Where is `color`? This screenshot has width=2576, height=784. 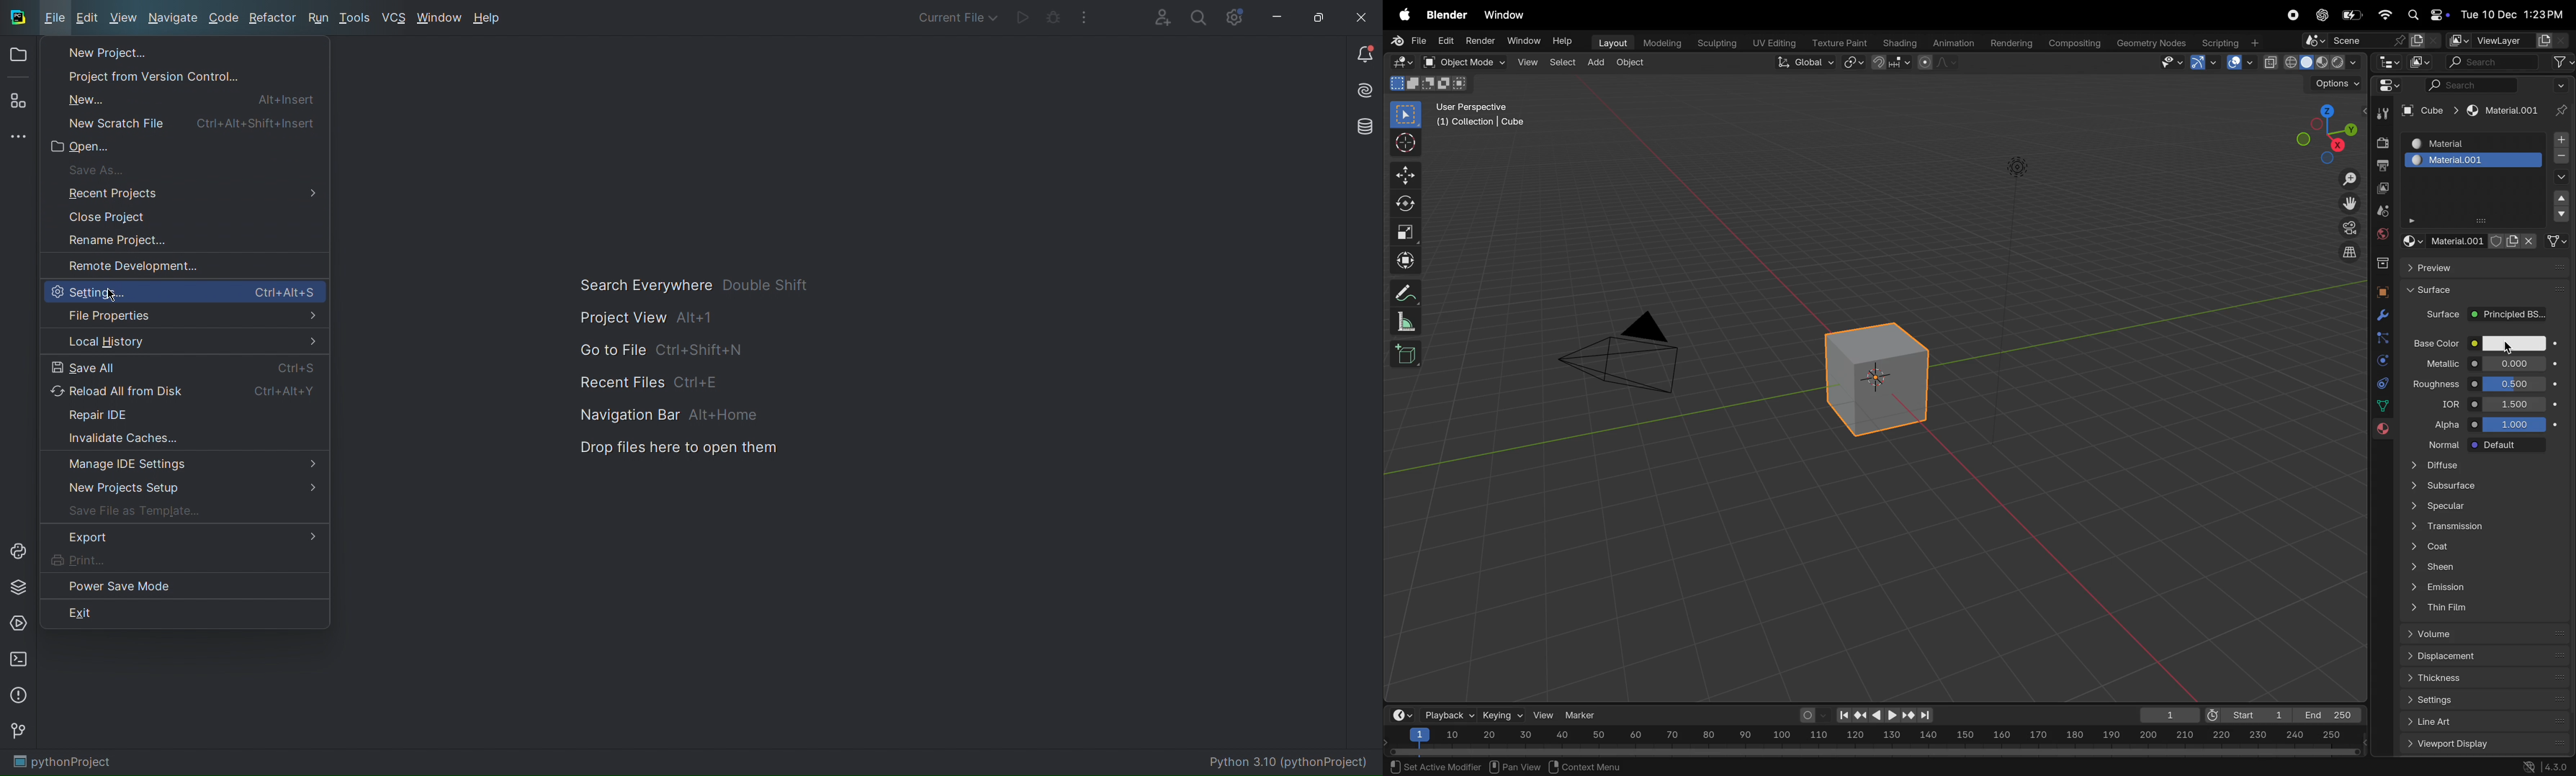
color is located at coordinates (2516, 345).